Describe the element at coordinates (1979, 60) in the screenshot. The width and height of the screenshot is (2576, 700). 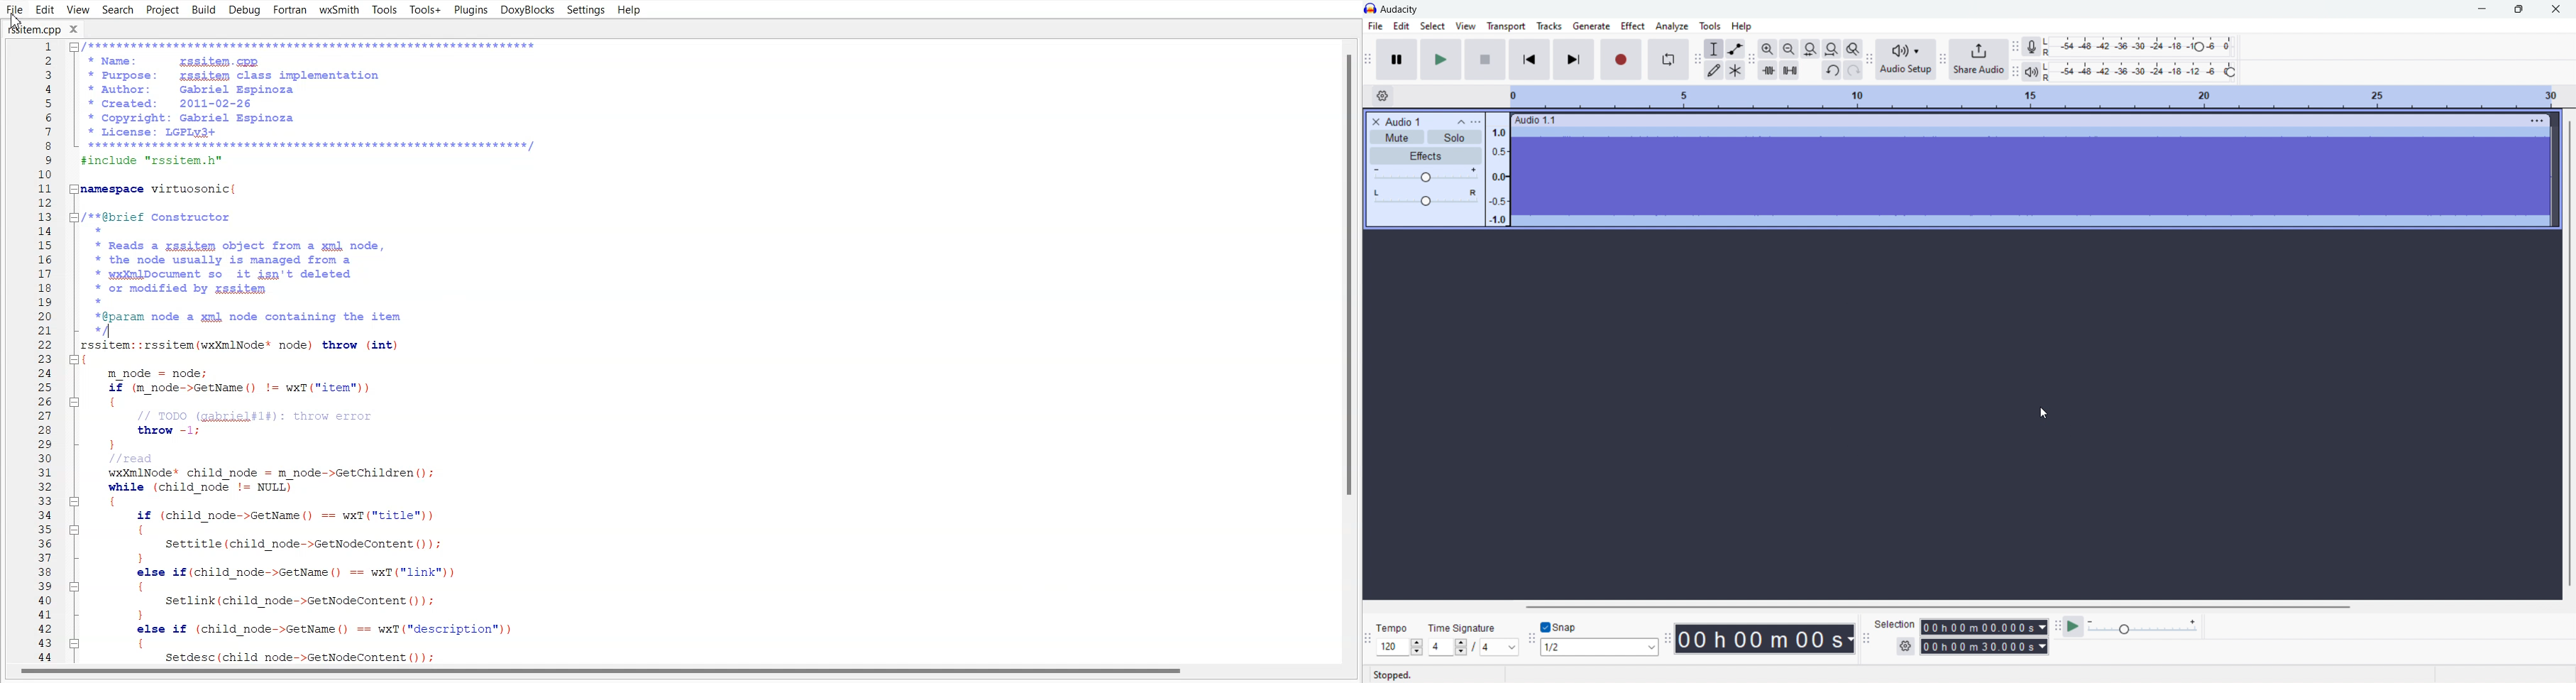
I see `share audio` at that location.